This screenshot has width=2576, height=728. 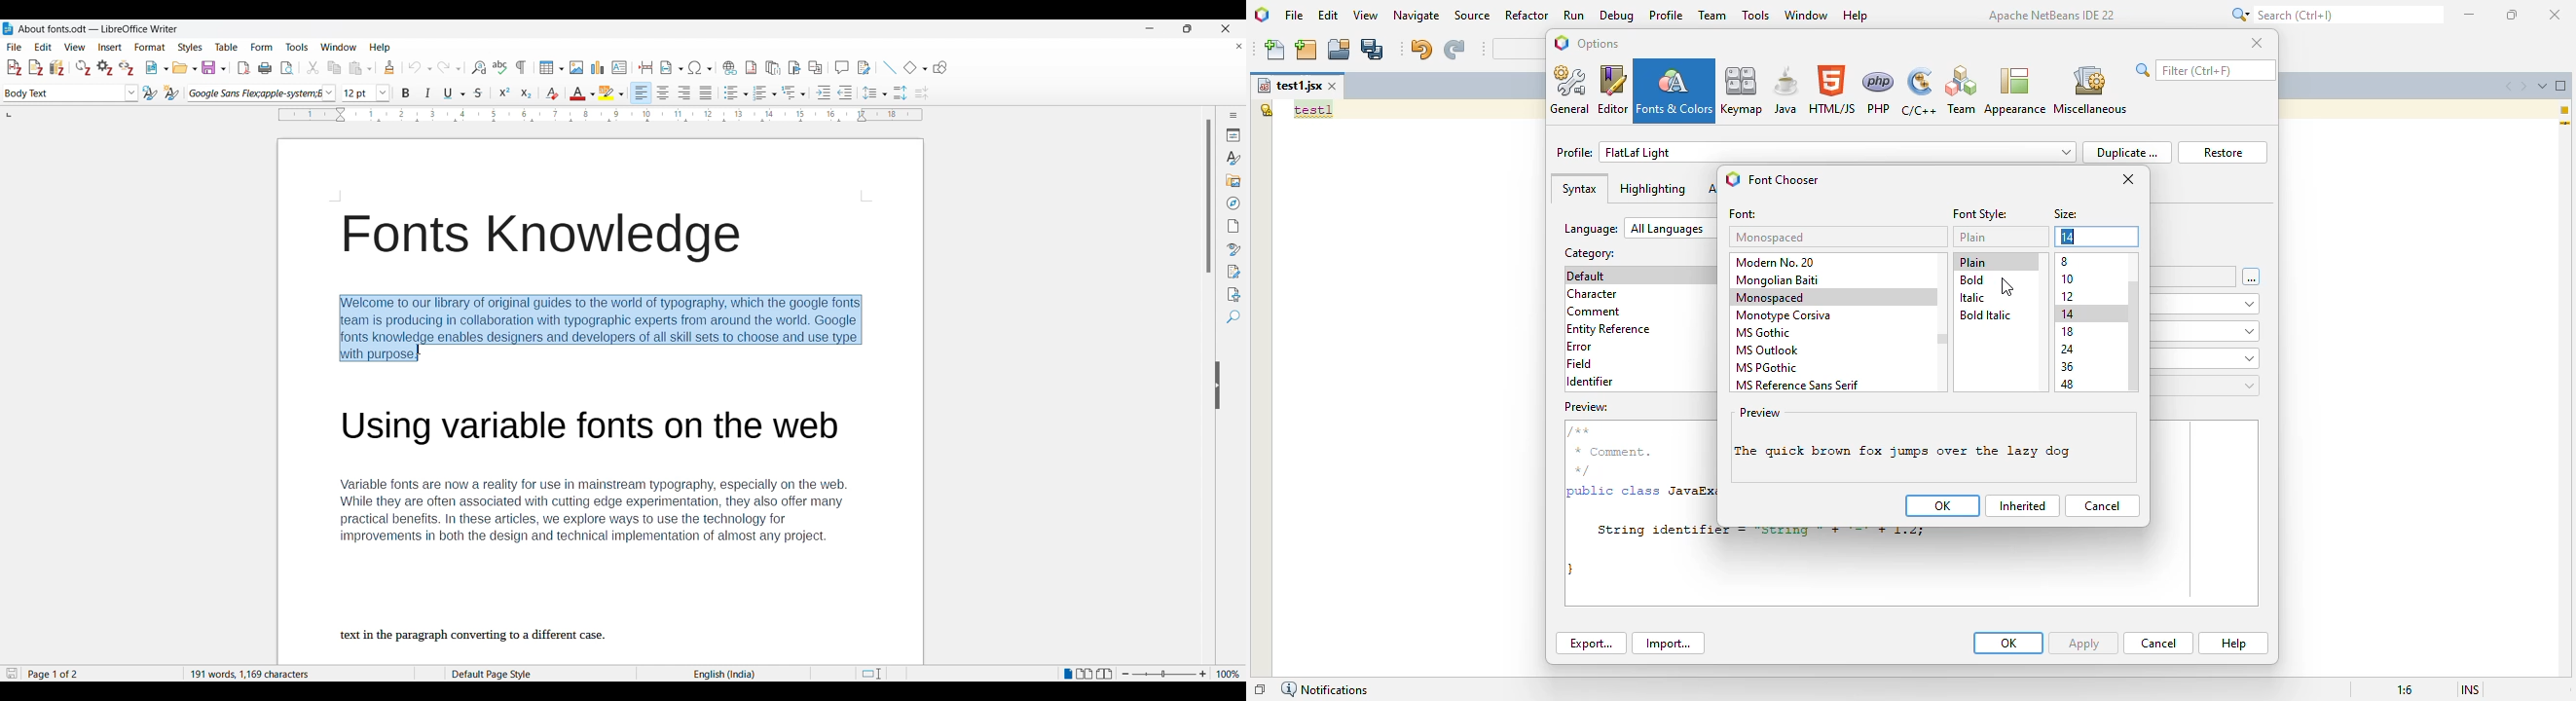 I want to click on Sidebar settings, so click(x=1233, y=115).